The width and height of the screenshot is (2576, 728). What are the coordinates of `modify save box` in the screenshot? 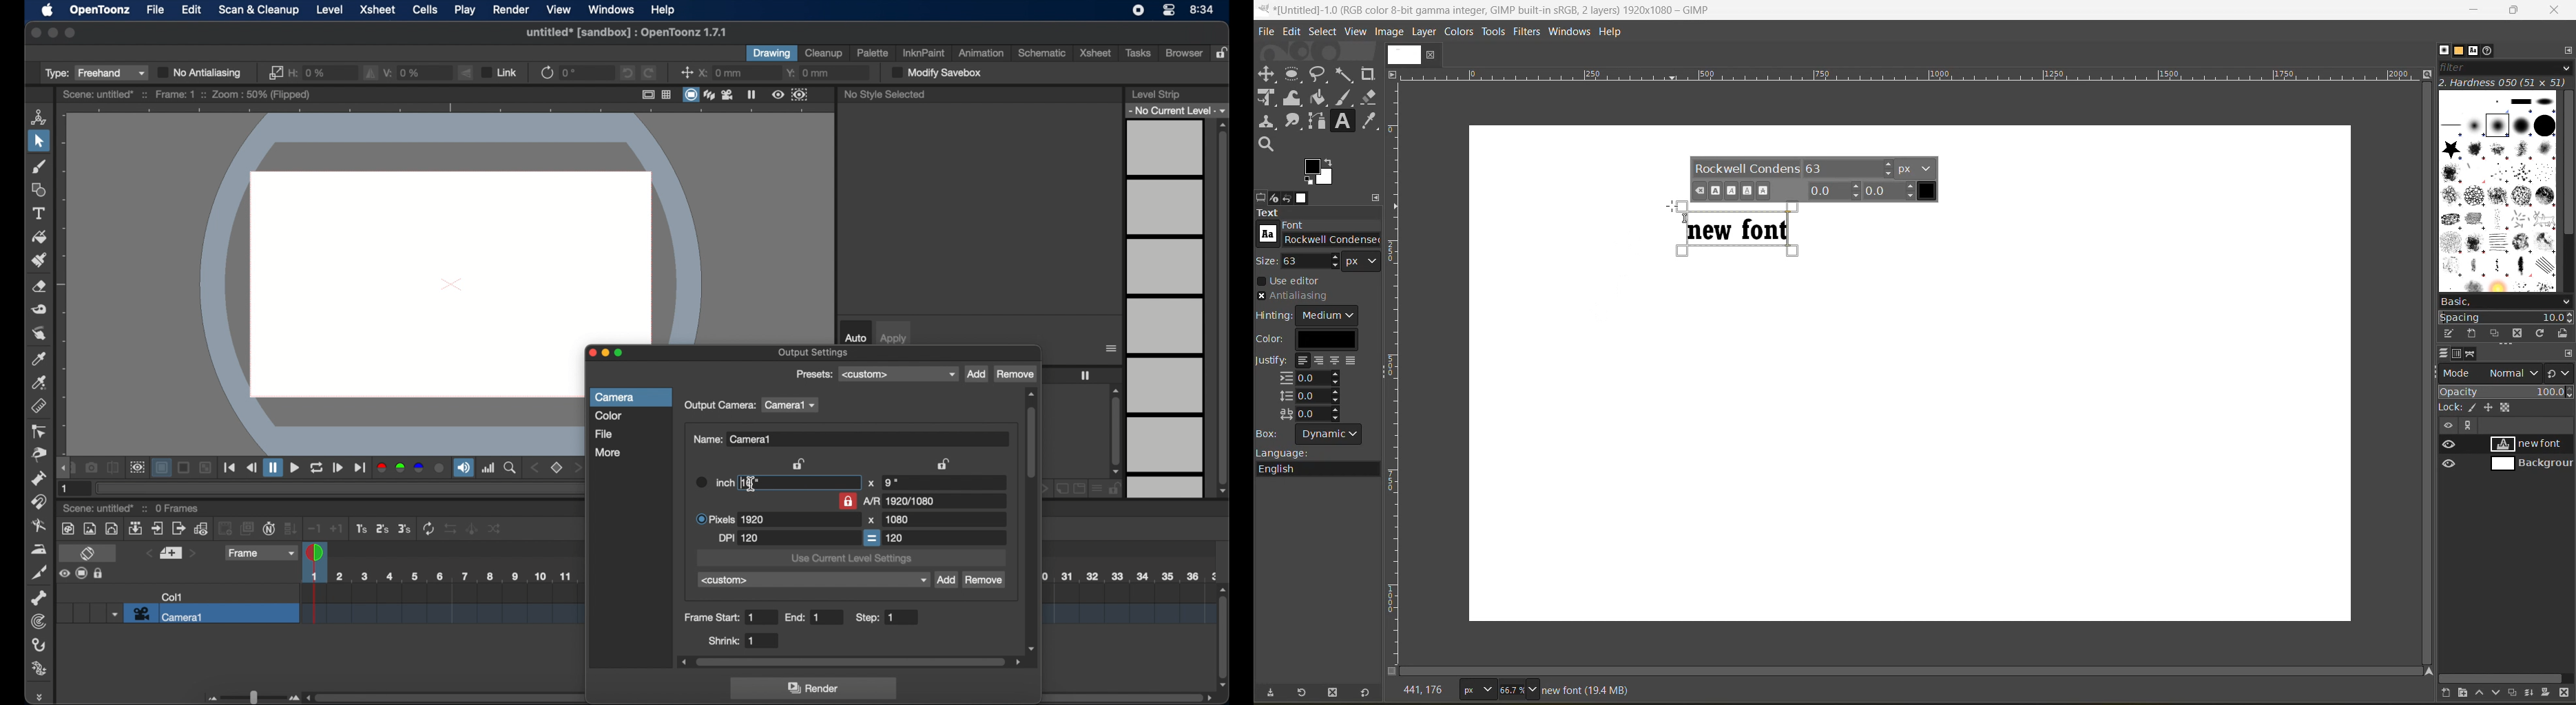 It's located at (935, 72).